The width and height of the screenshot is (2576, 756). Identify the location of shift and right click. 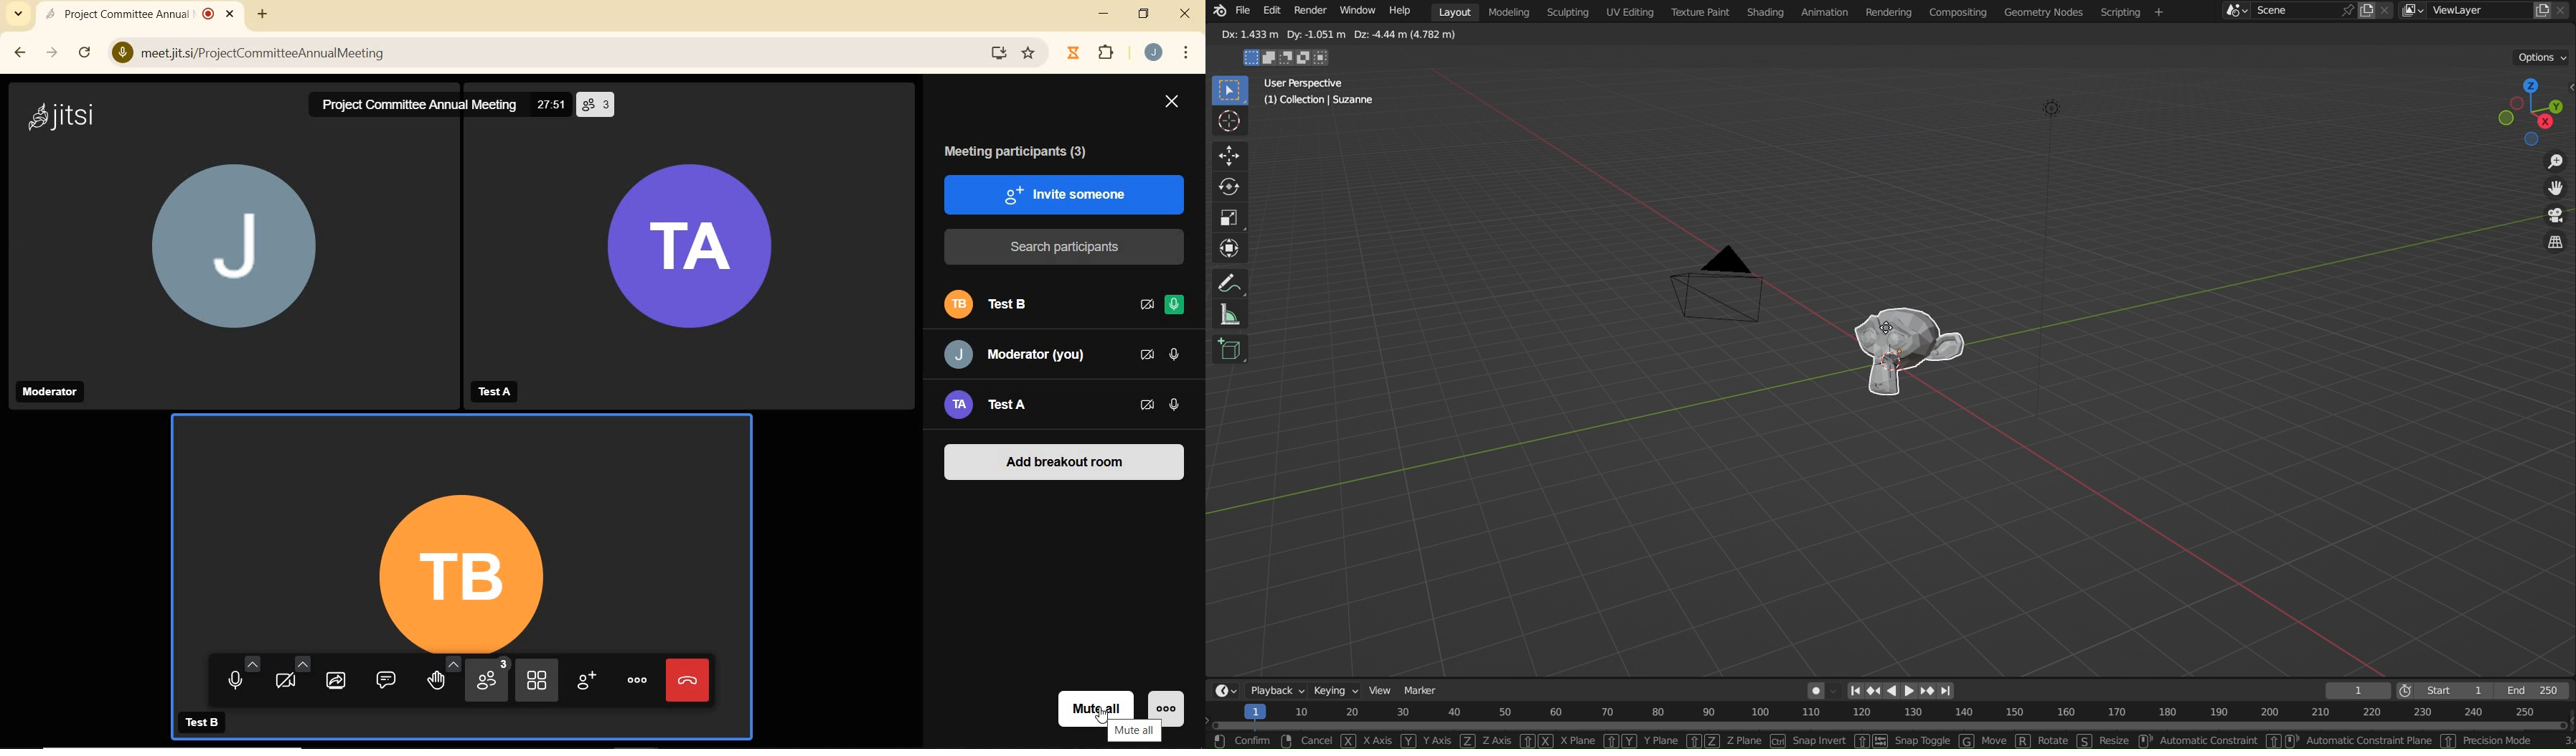
(2282, 740).